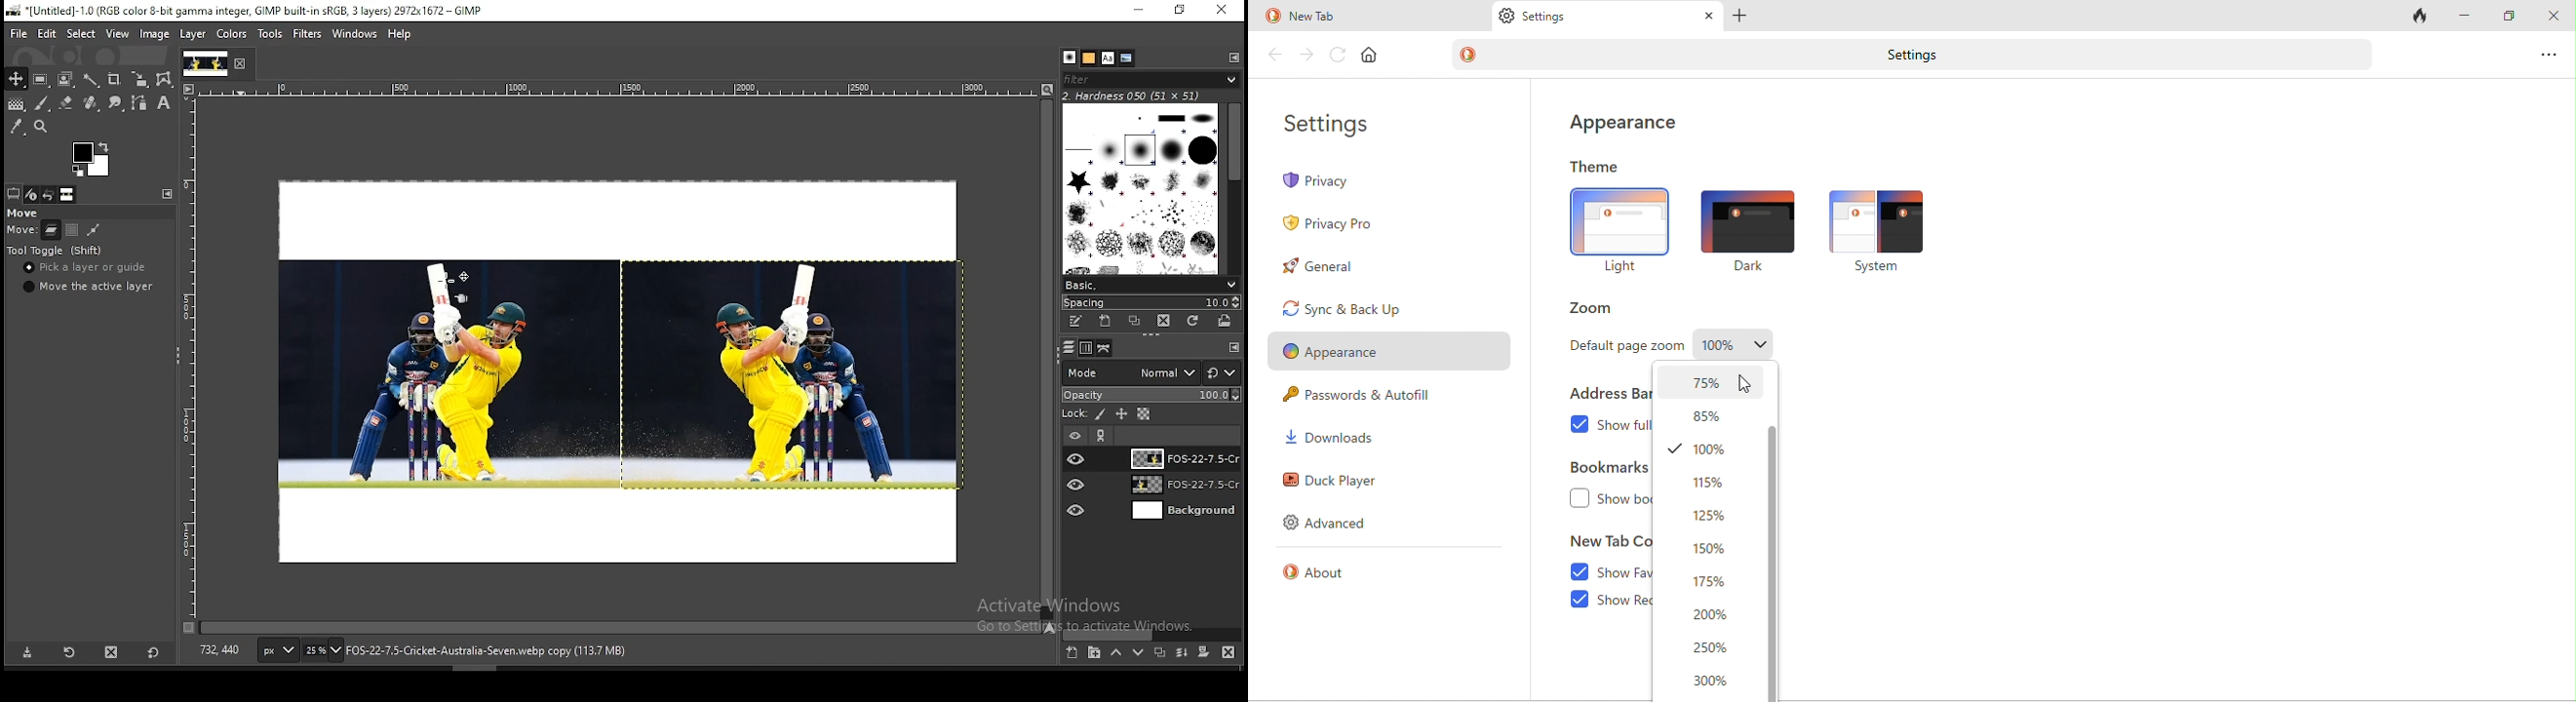  What do you see at coordinates (1470, 54) in the screenshot?
I see `duck duck go logo` at bounding box center [1470, 54].